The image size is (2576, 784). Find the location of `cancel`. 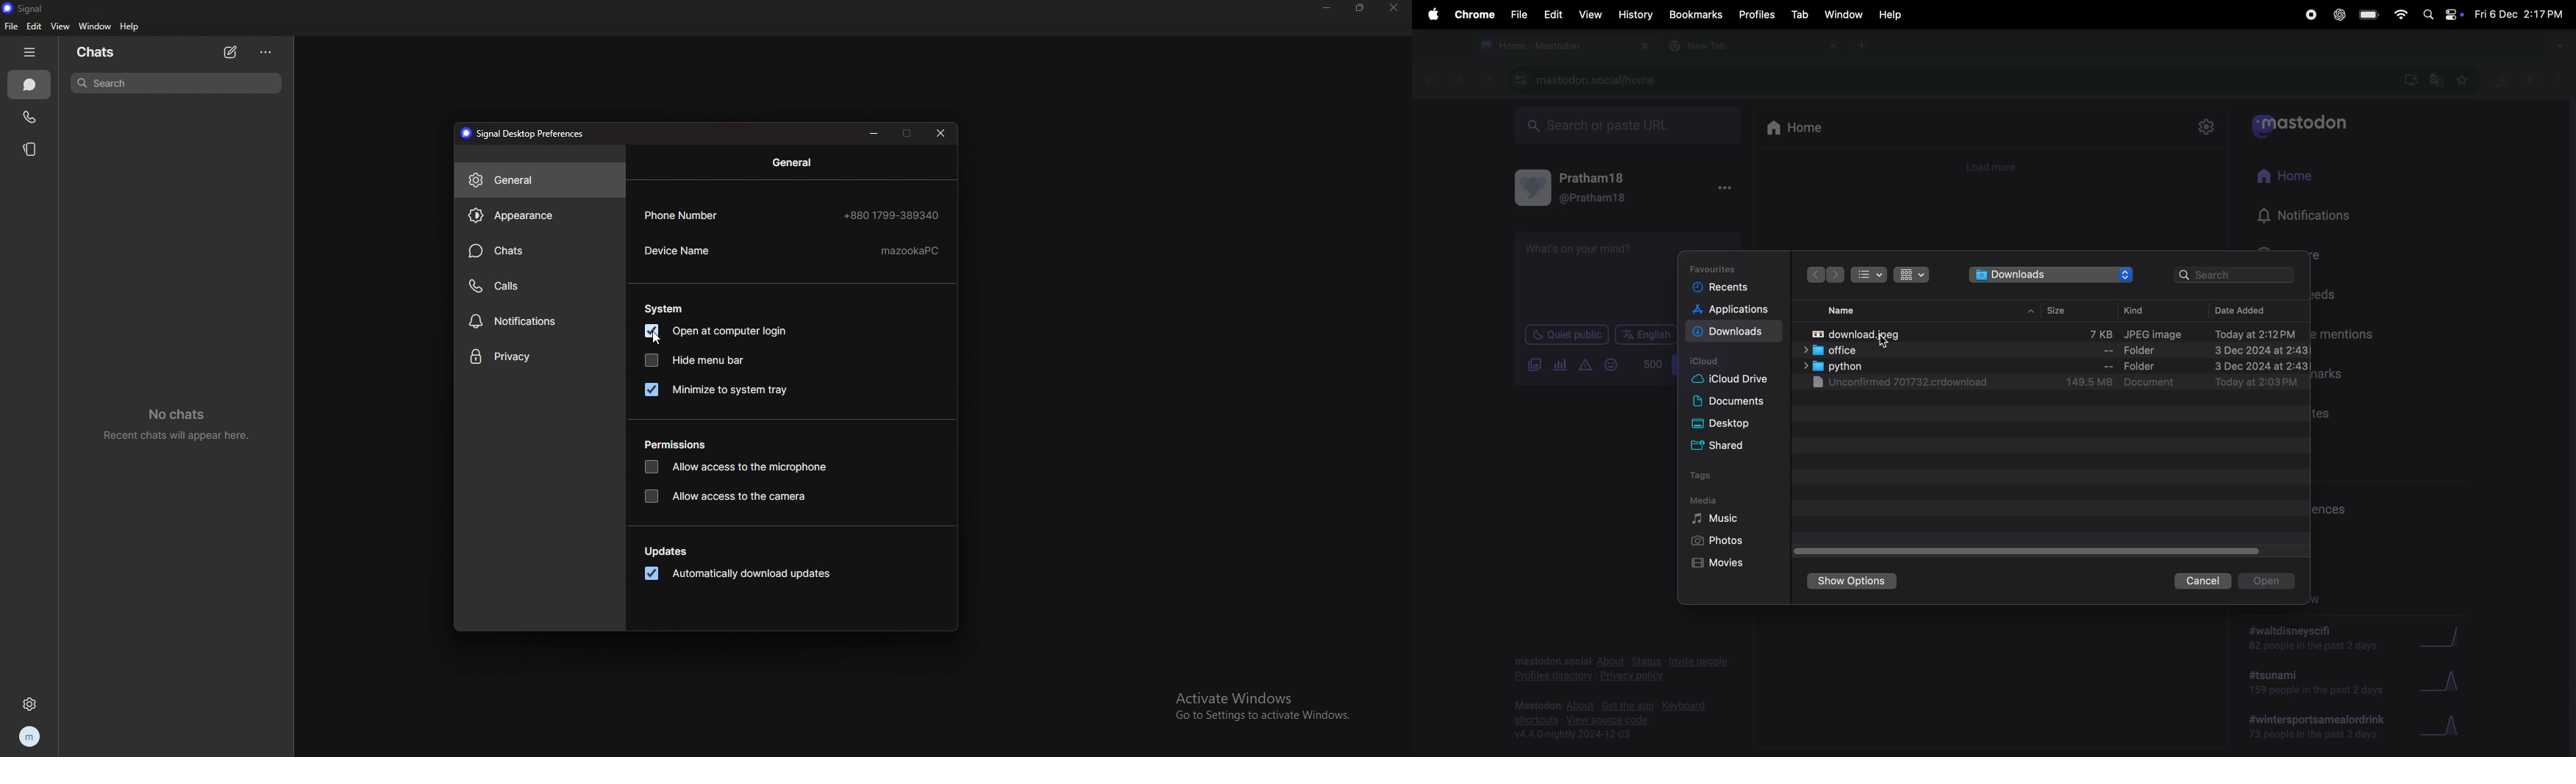

cancel is located at coordinates (2205, 580).